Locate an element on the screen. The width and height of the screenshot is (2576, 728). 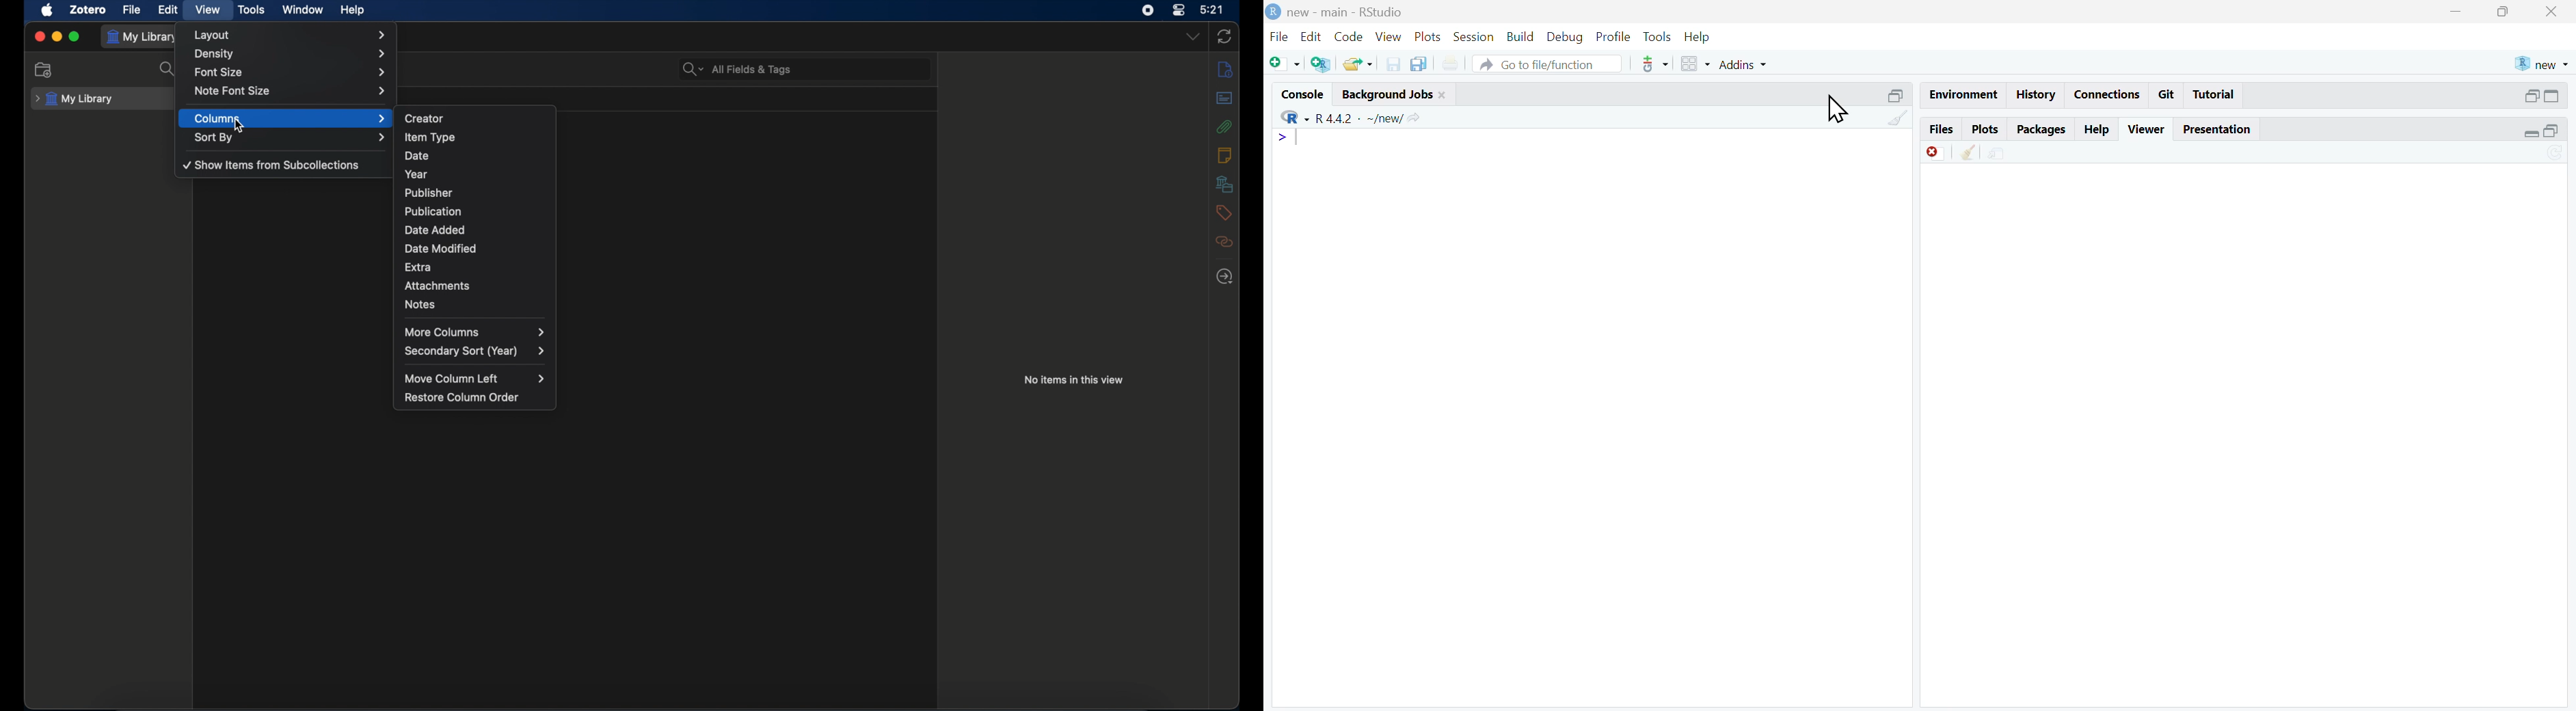
grid is located at coordinates (1698, 64).